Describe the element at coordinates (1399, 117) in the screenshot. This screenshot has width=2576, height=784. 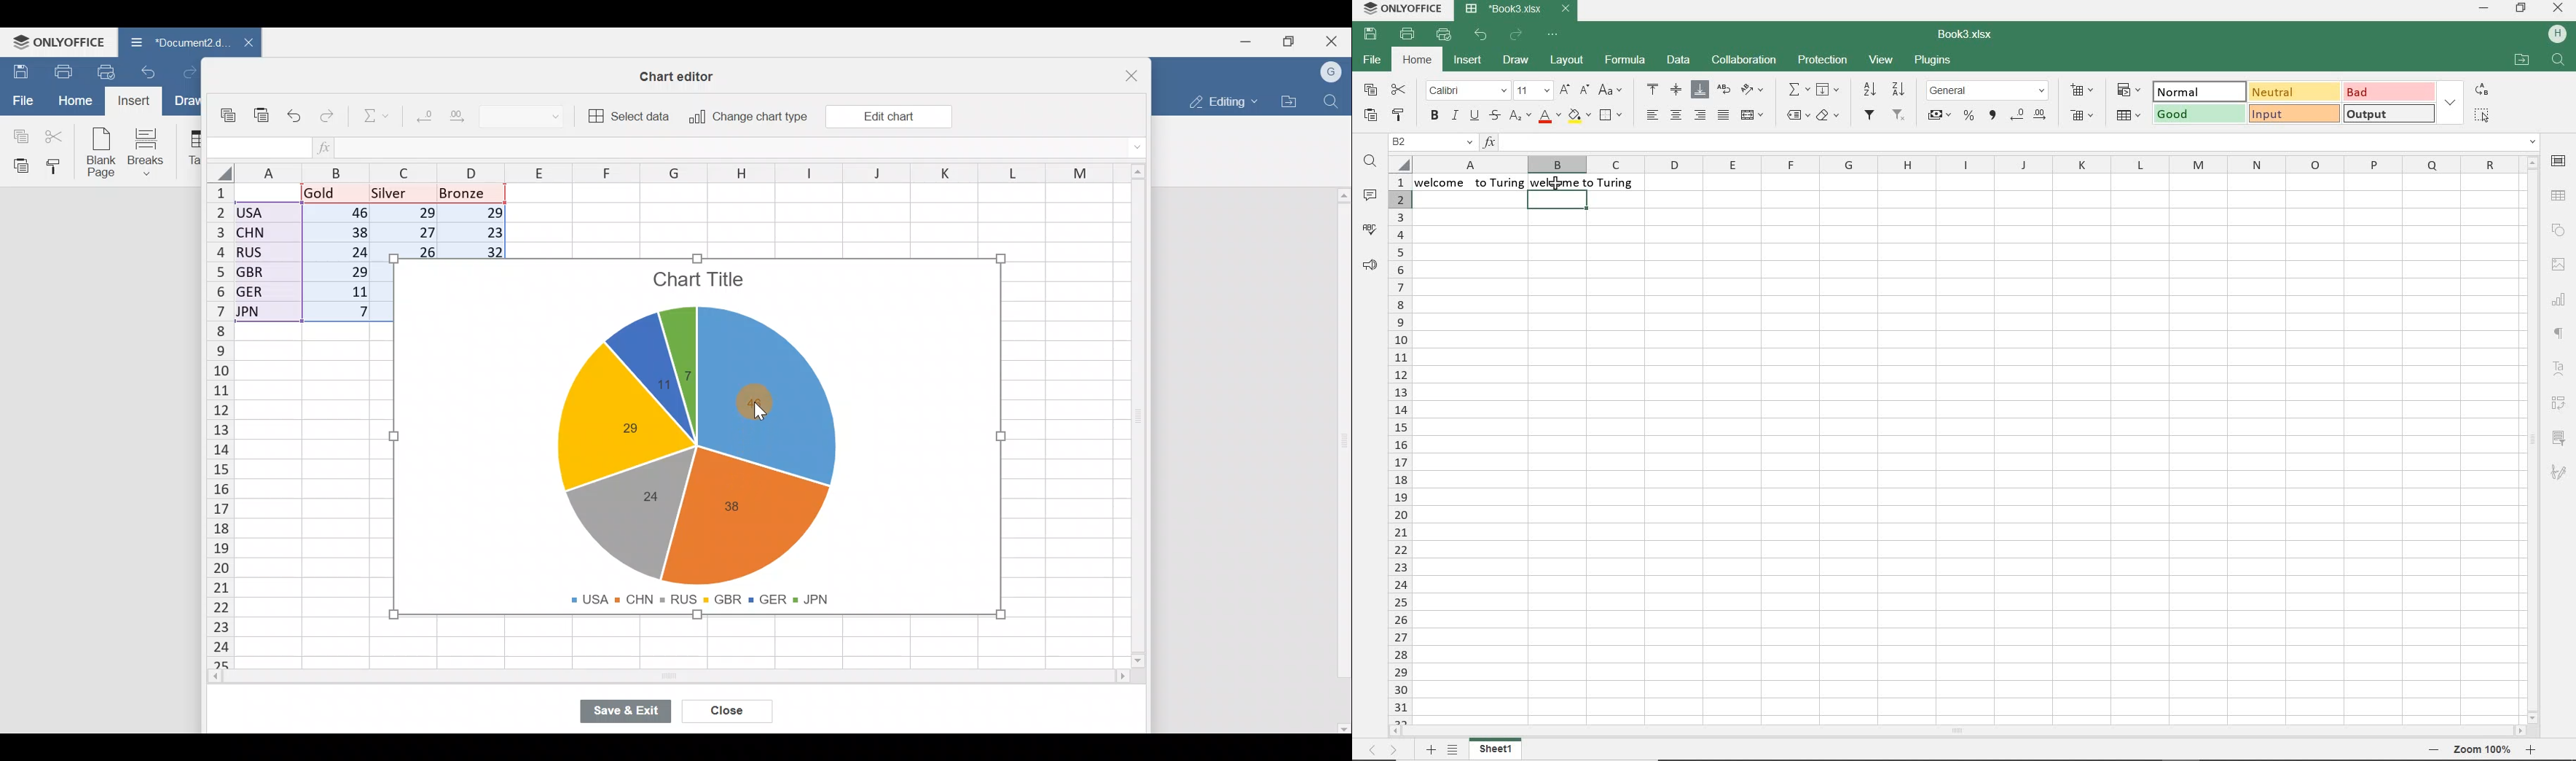
I see `copy style` at that location.